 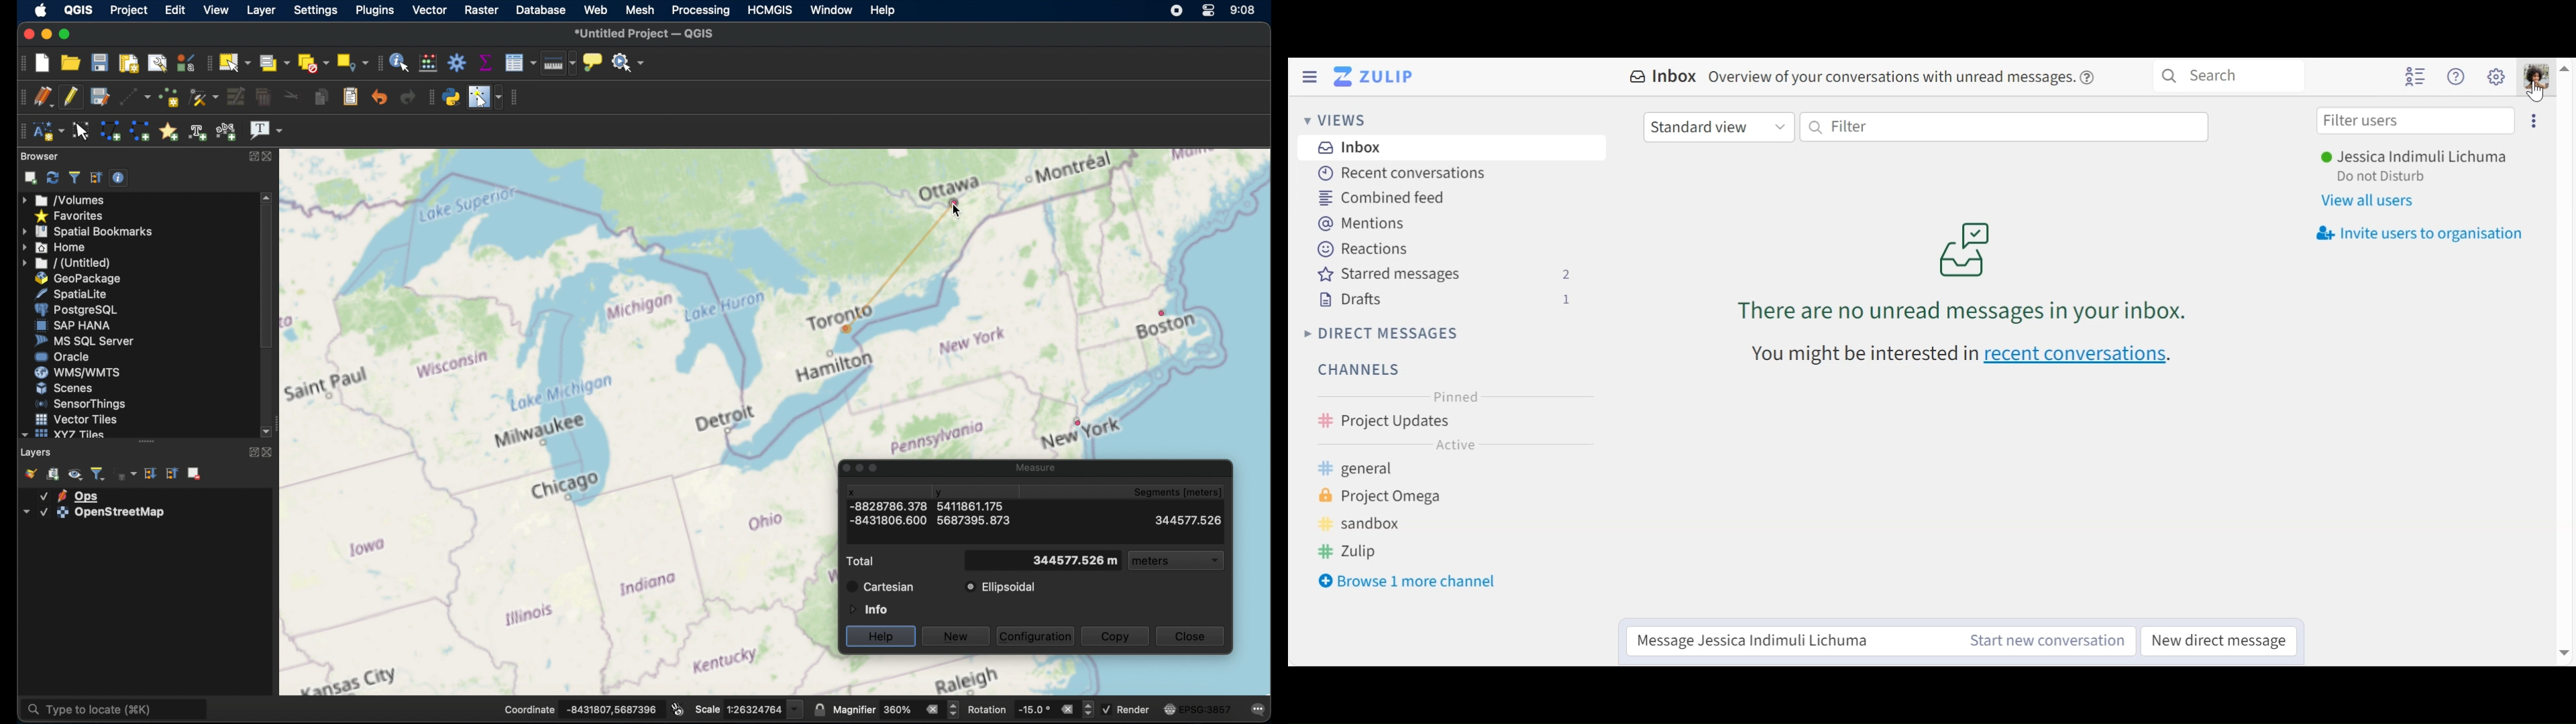 What do you see at coordinates (28, 178) in the screenshot?
I see `add selected layers` at bounding box center [28, 178].